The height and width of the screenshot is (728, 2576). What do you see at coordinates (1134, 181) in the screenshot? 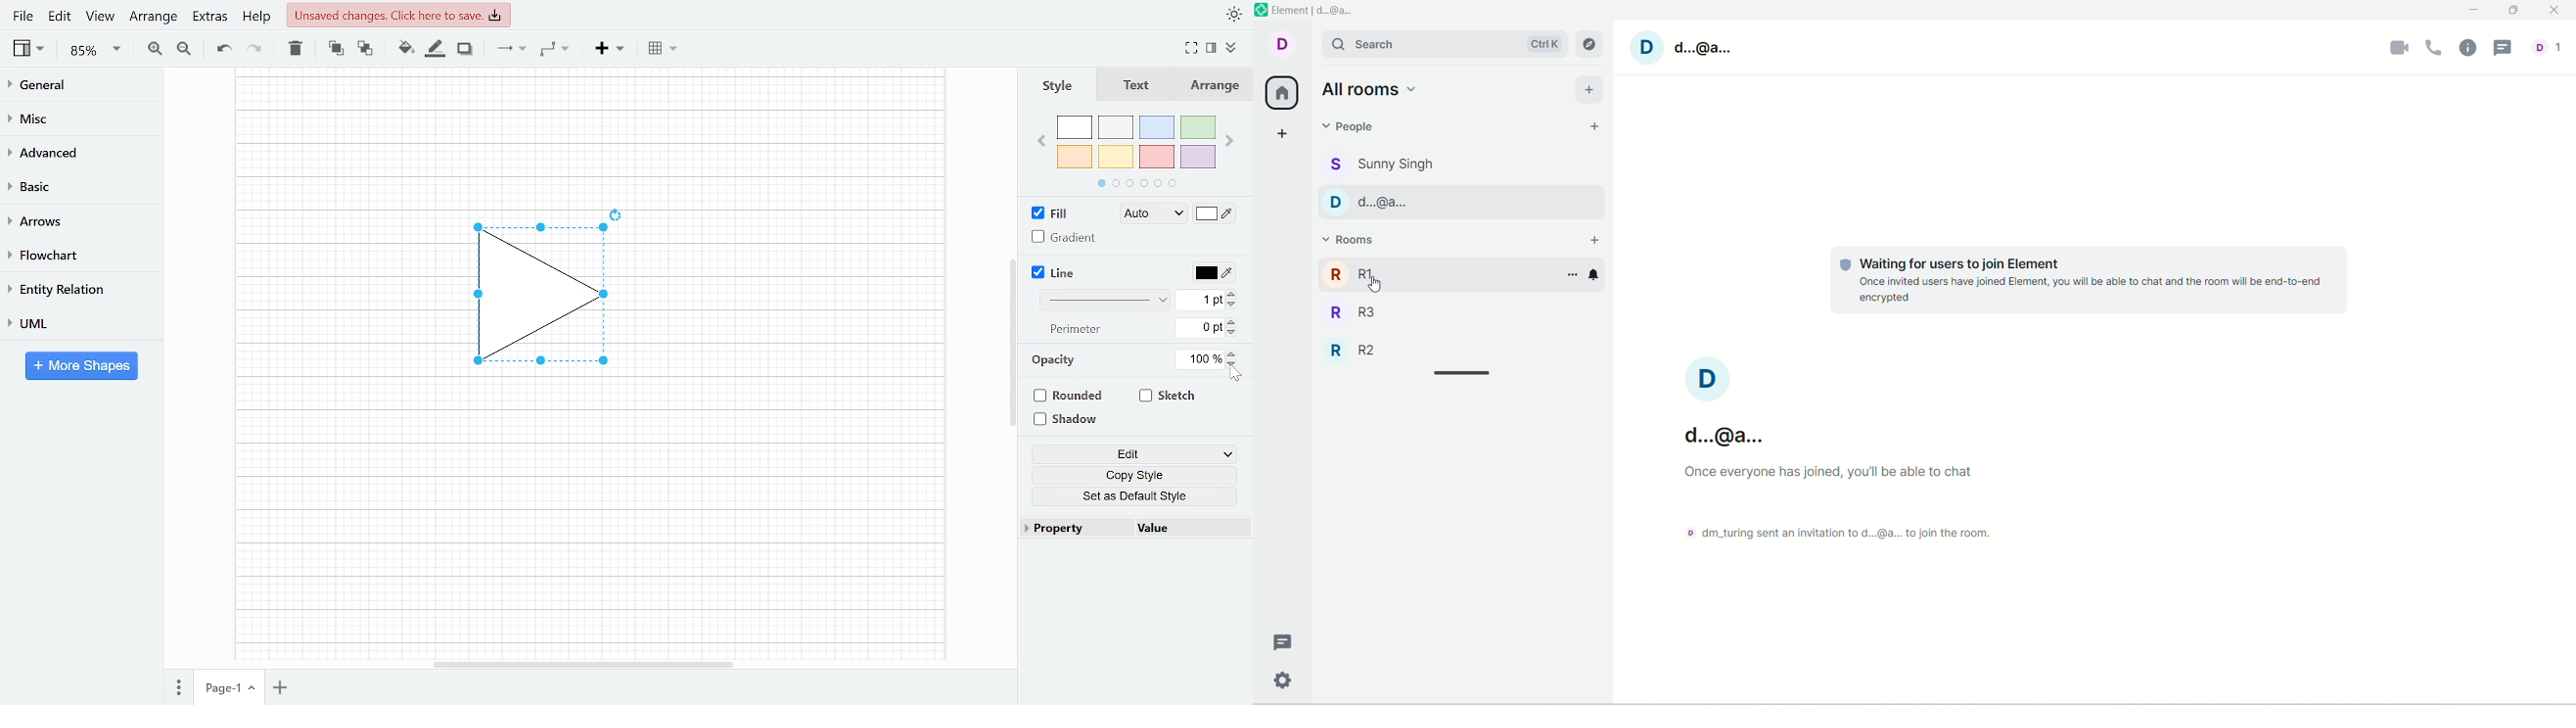
I see `pages in color section` at bounding box center [1134, 181].